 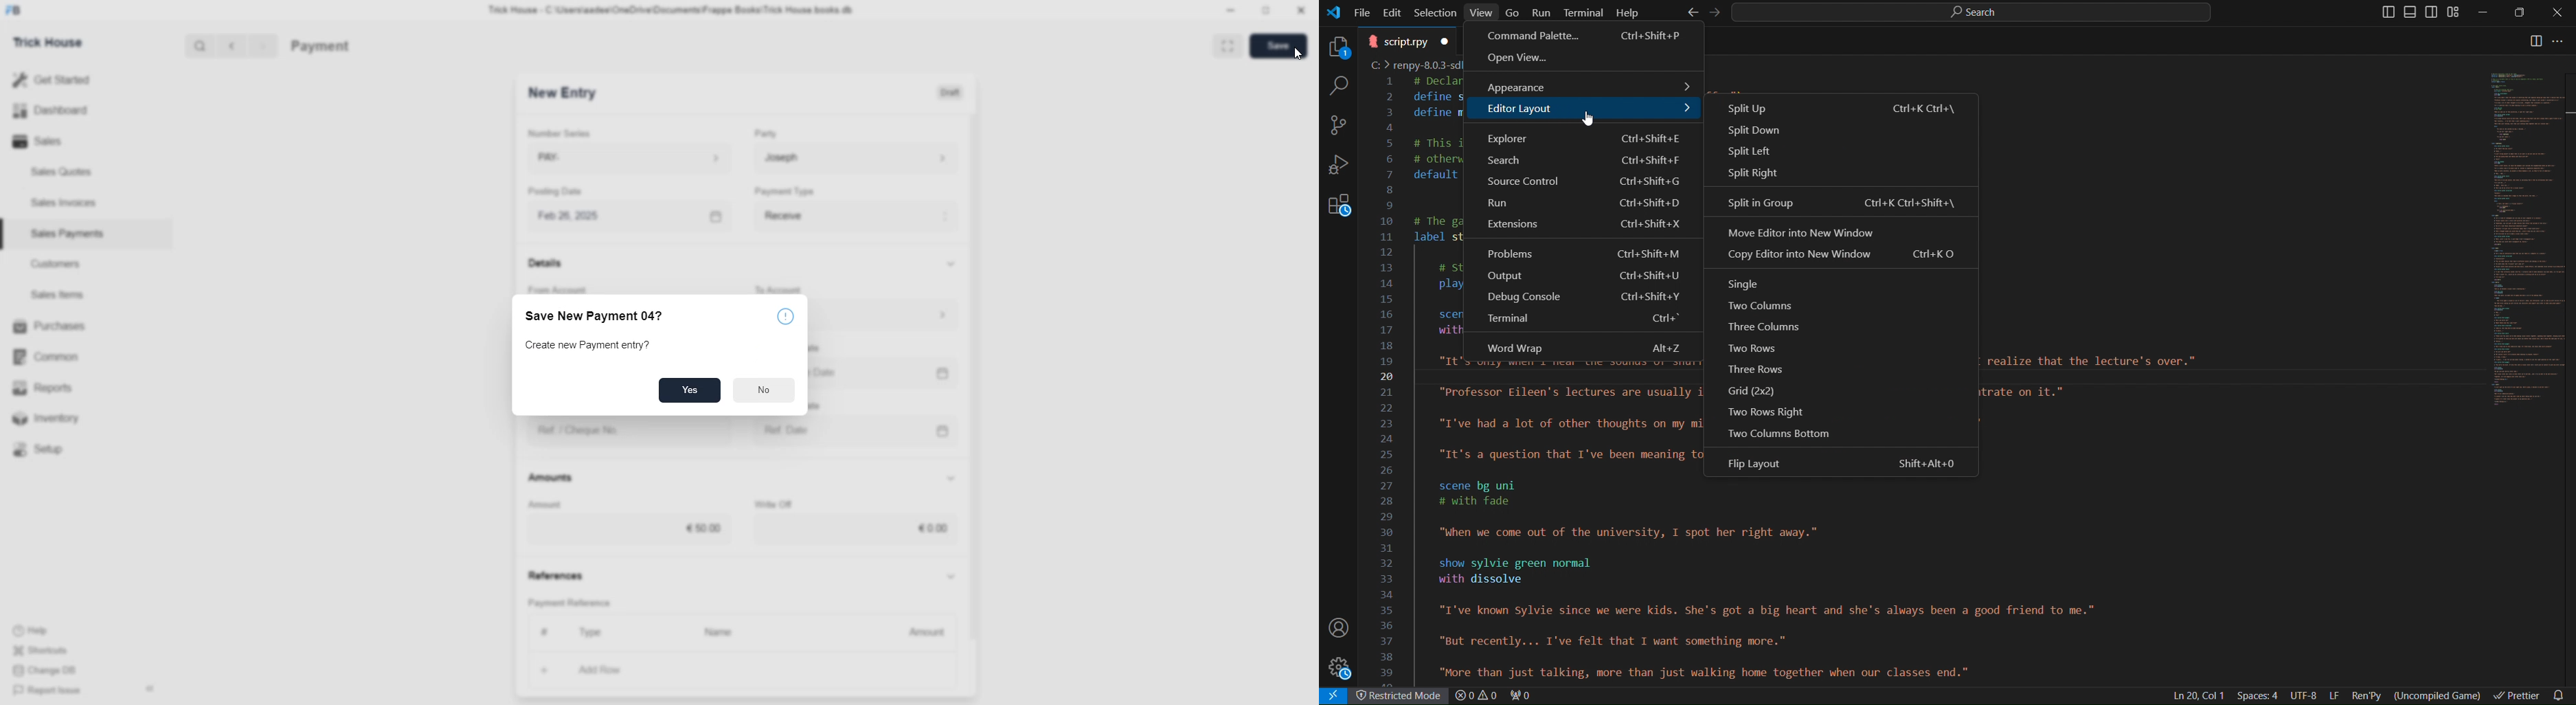 I want to click on Party, so click(x=766, y=133).